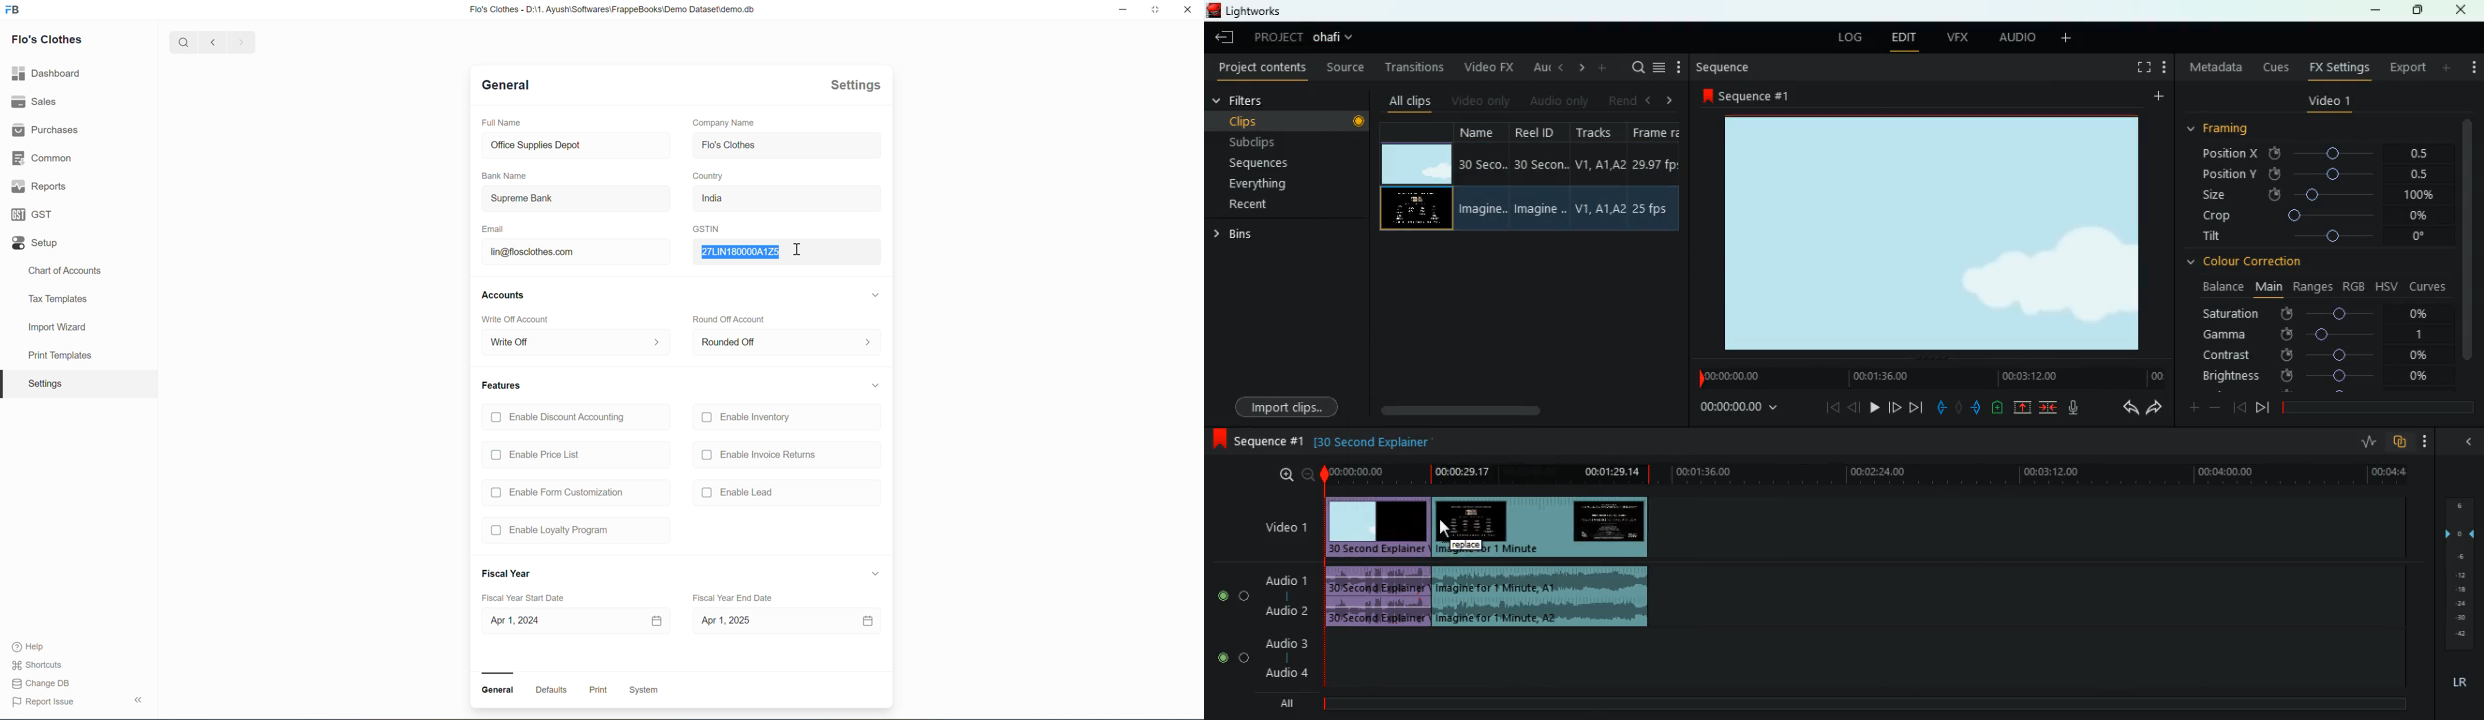  Describe the element at coordinates (2458, 683) in the screenshot. I see `lr` at that location.